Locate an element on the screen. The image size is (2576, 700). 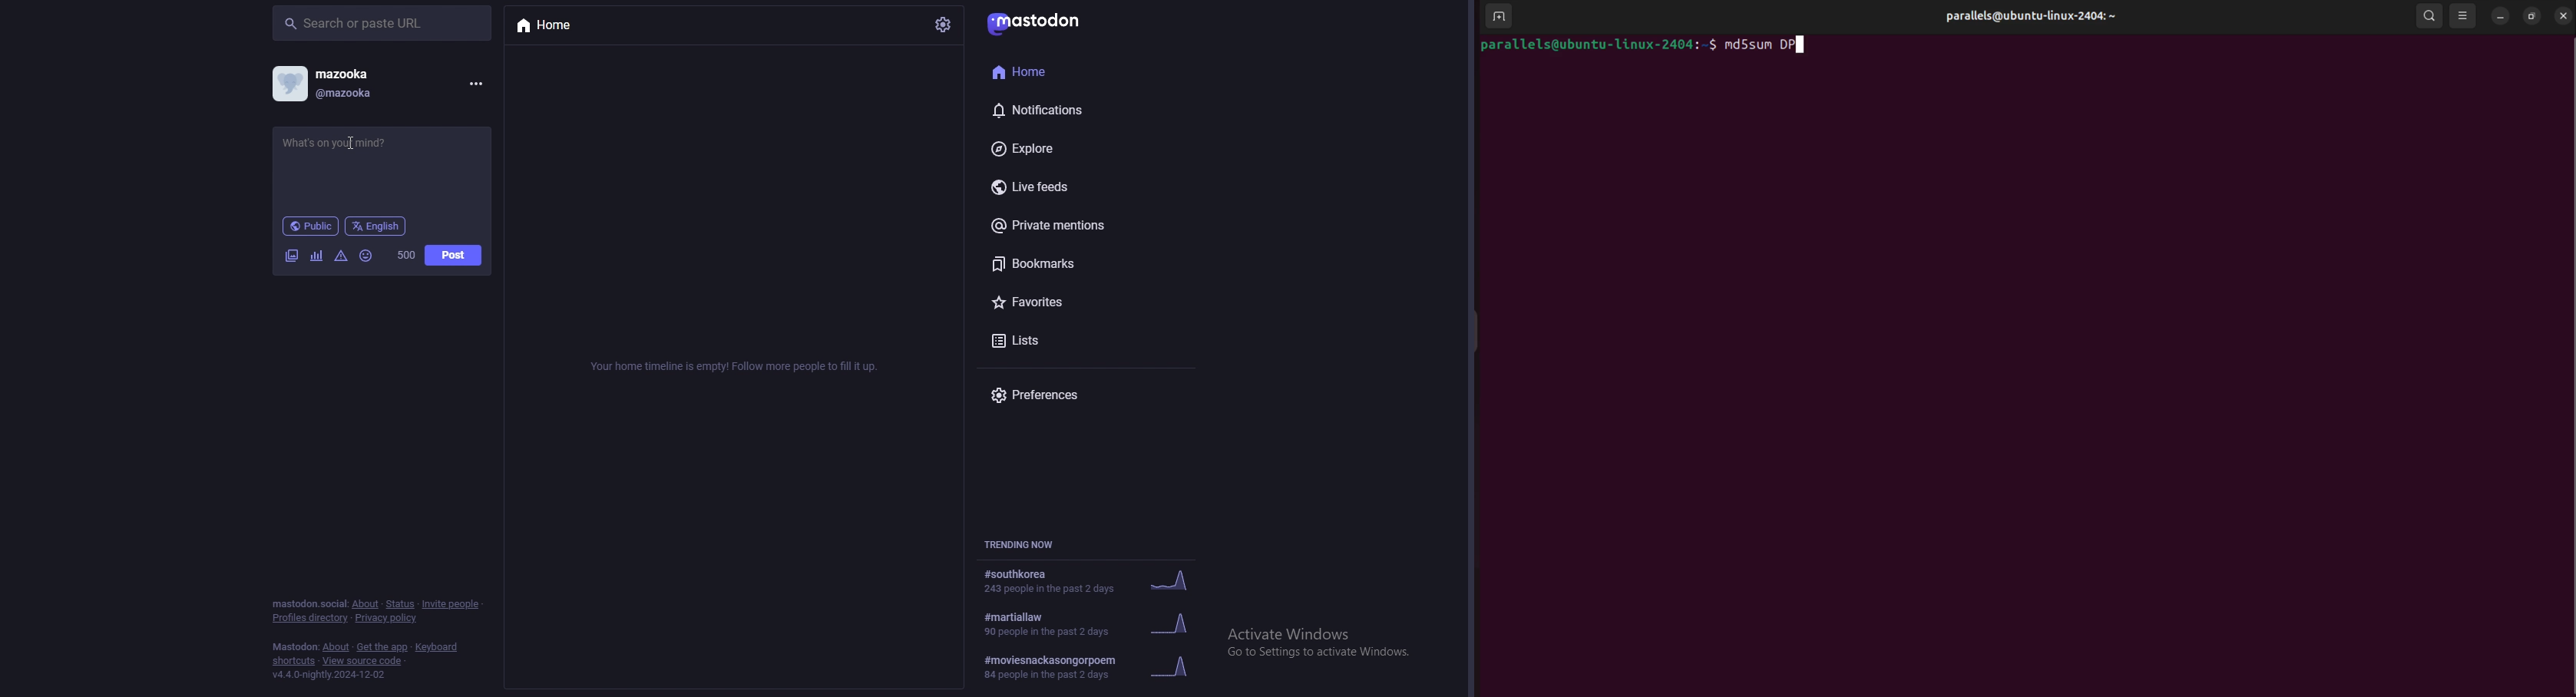
profile picture is located at coordinates (291, 83).